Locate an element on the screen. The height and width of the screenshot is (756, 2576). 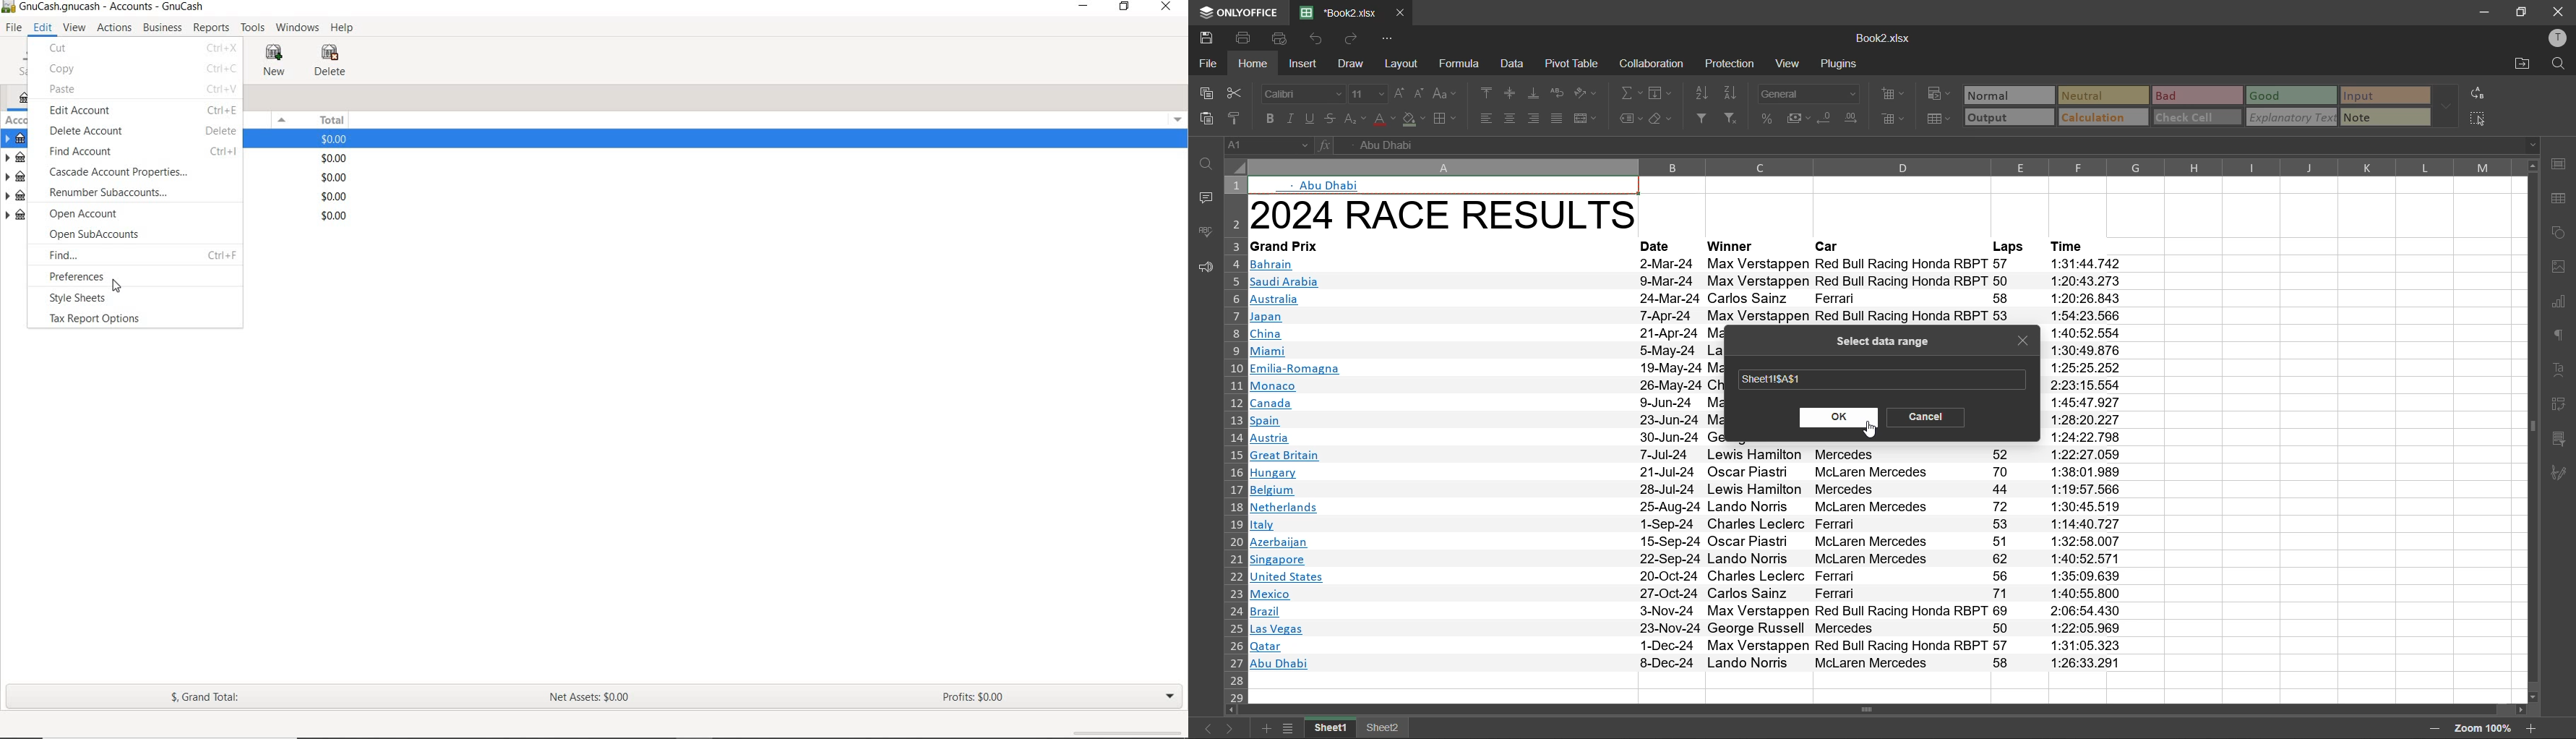
quick print is located at coordinates (1279, 38).